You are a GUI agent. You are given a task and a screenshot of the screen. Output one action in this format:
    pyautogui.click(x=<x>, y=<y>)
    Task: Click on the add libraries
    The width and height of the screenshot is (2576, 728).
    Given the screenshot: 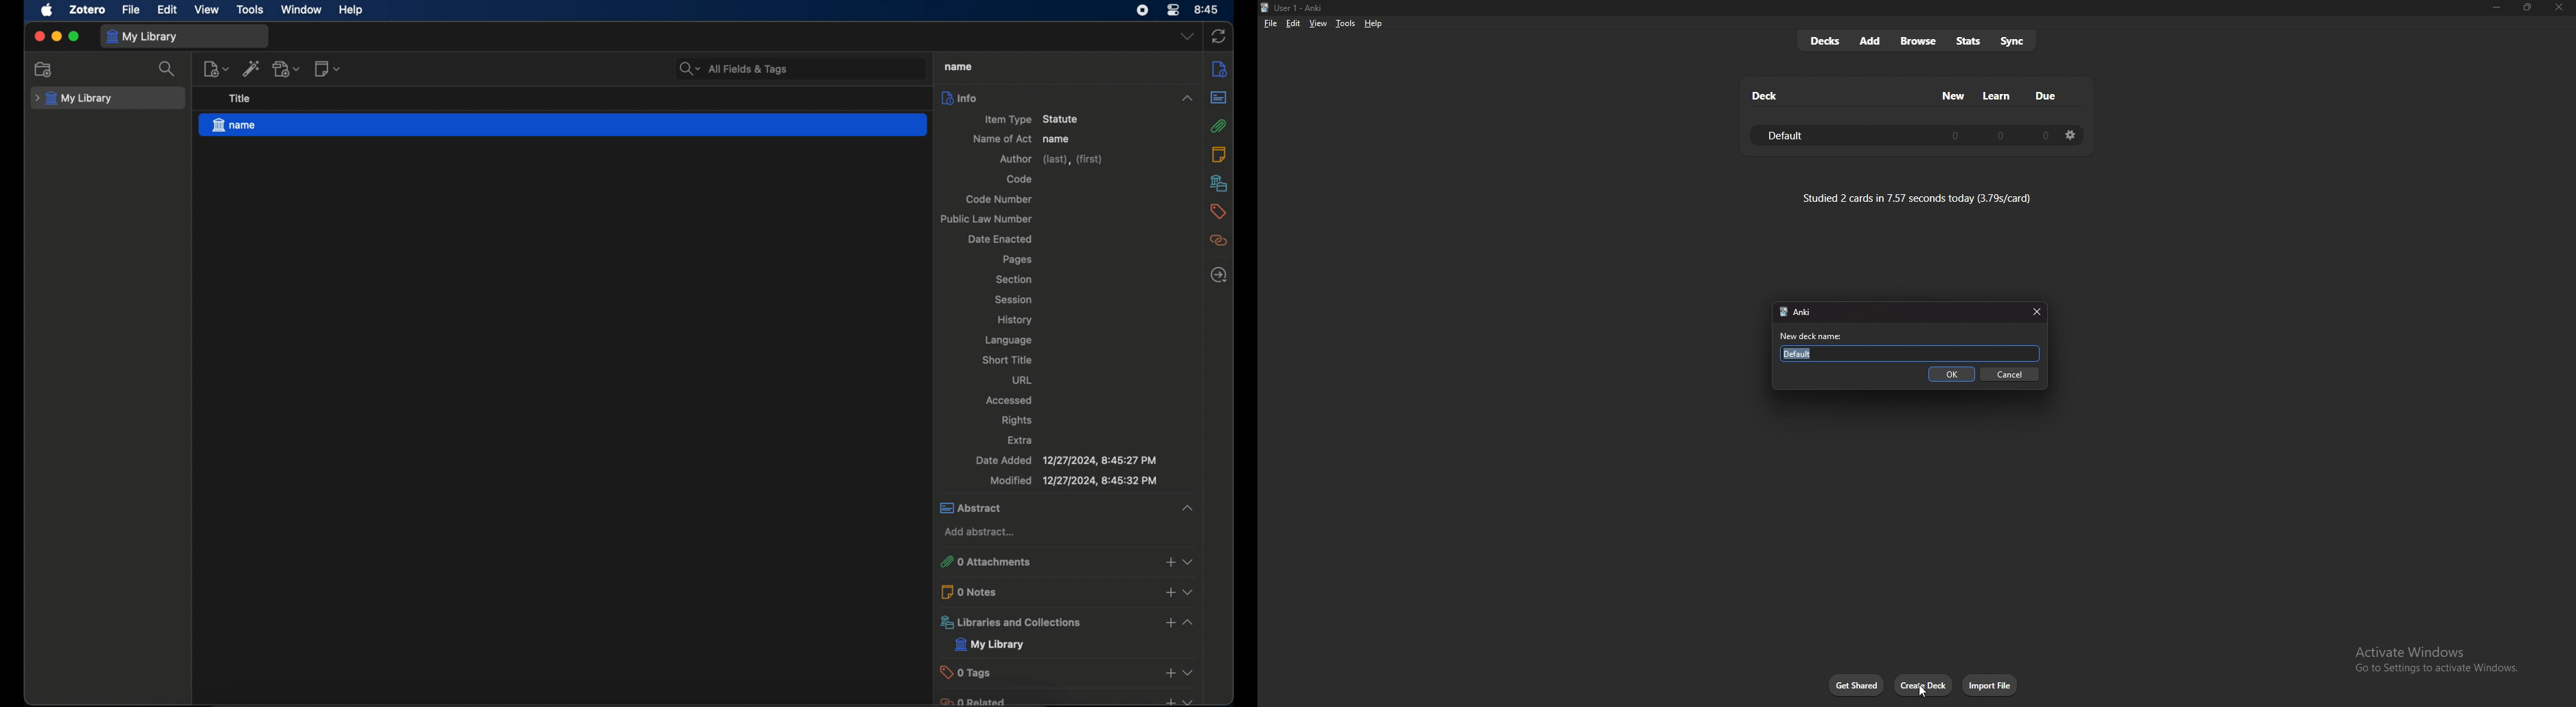 What is the action you would take?
    pyautogui.click(x=1168, y=623)
    